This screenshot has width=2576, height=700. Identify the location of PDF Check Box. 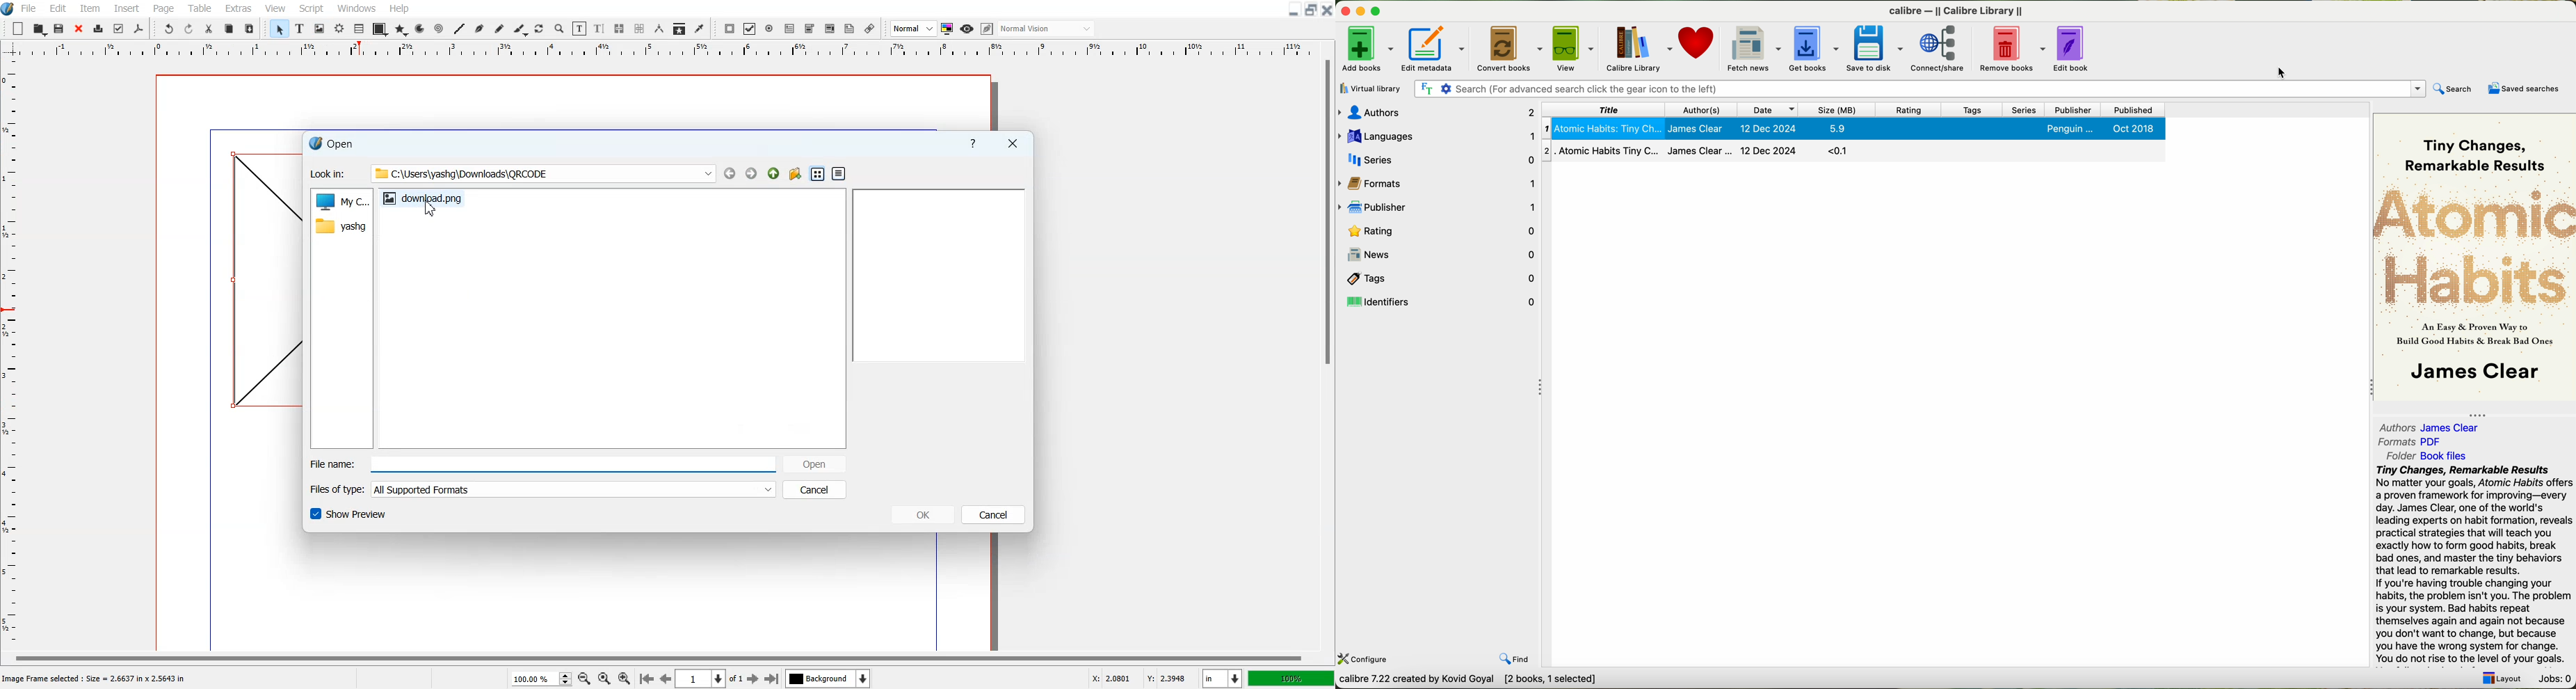
(750, 29).